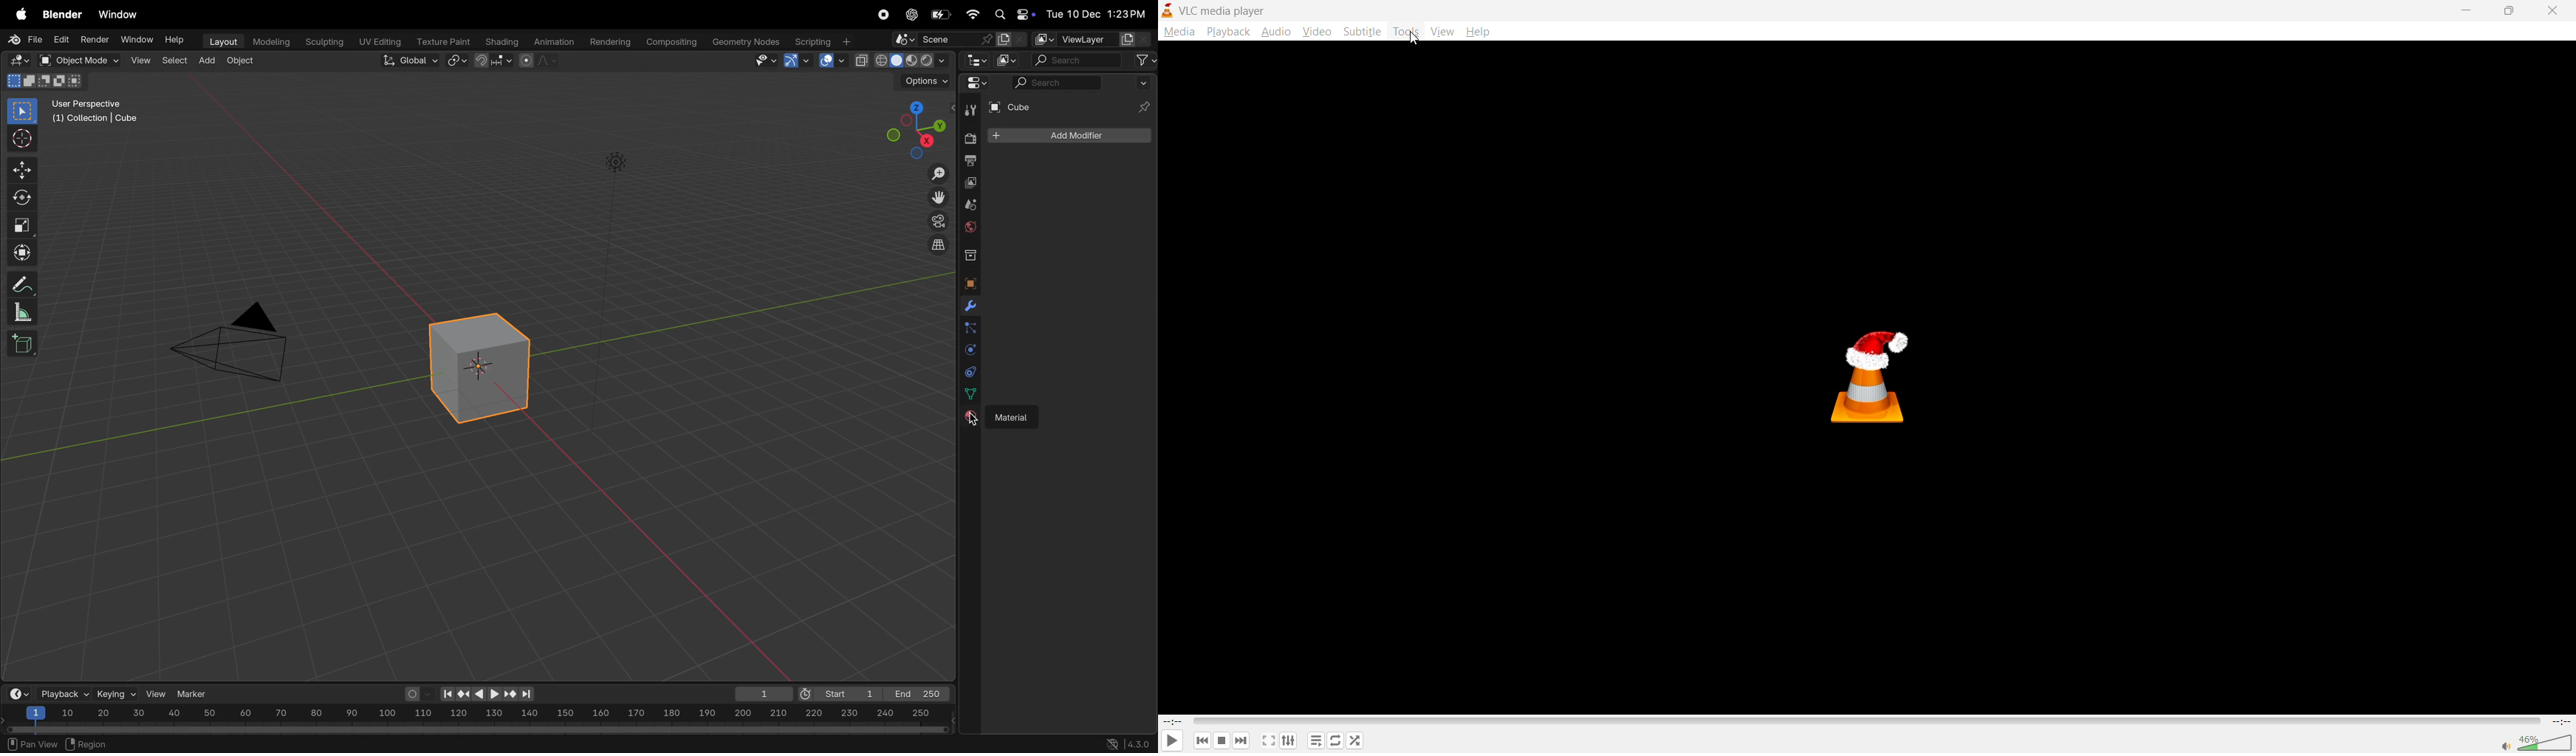  What do you see at coordinates (1442, 29) in the screenshot?
I see `view` at bounding box center [1442, 29].